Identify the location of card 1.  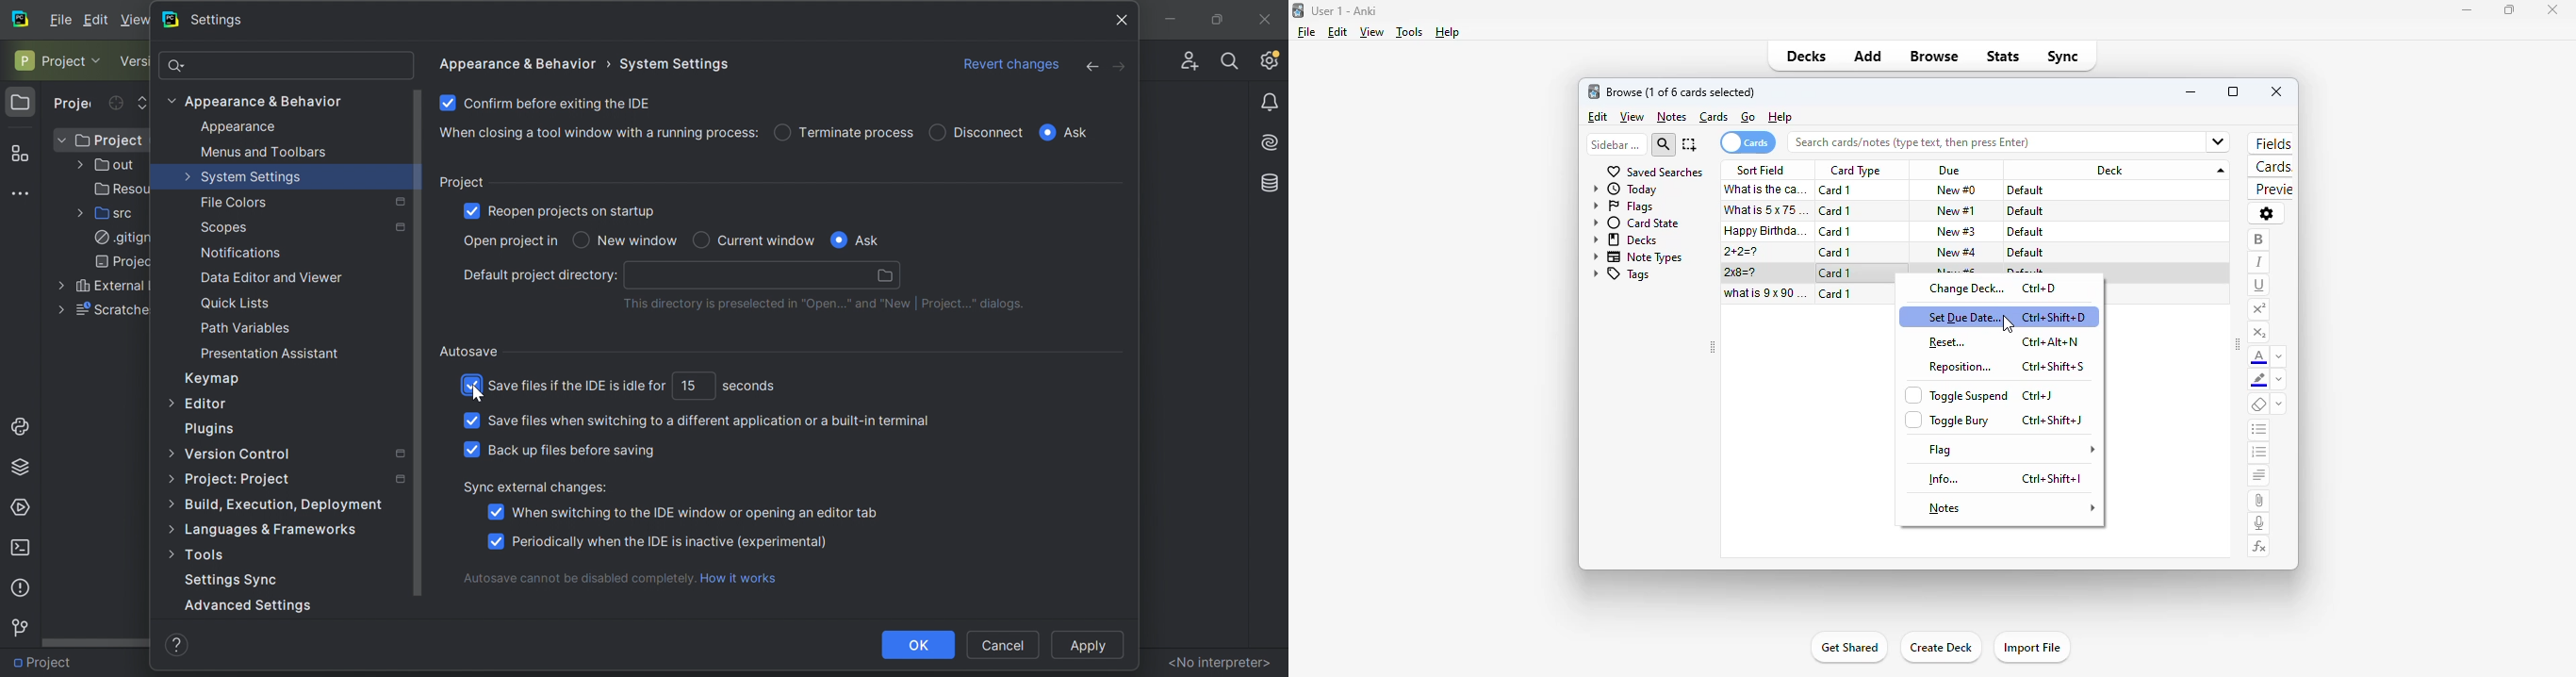
(1836, 293).